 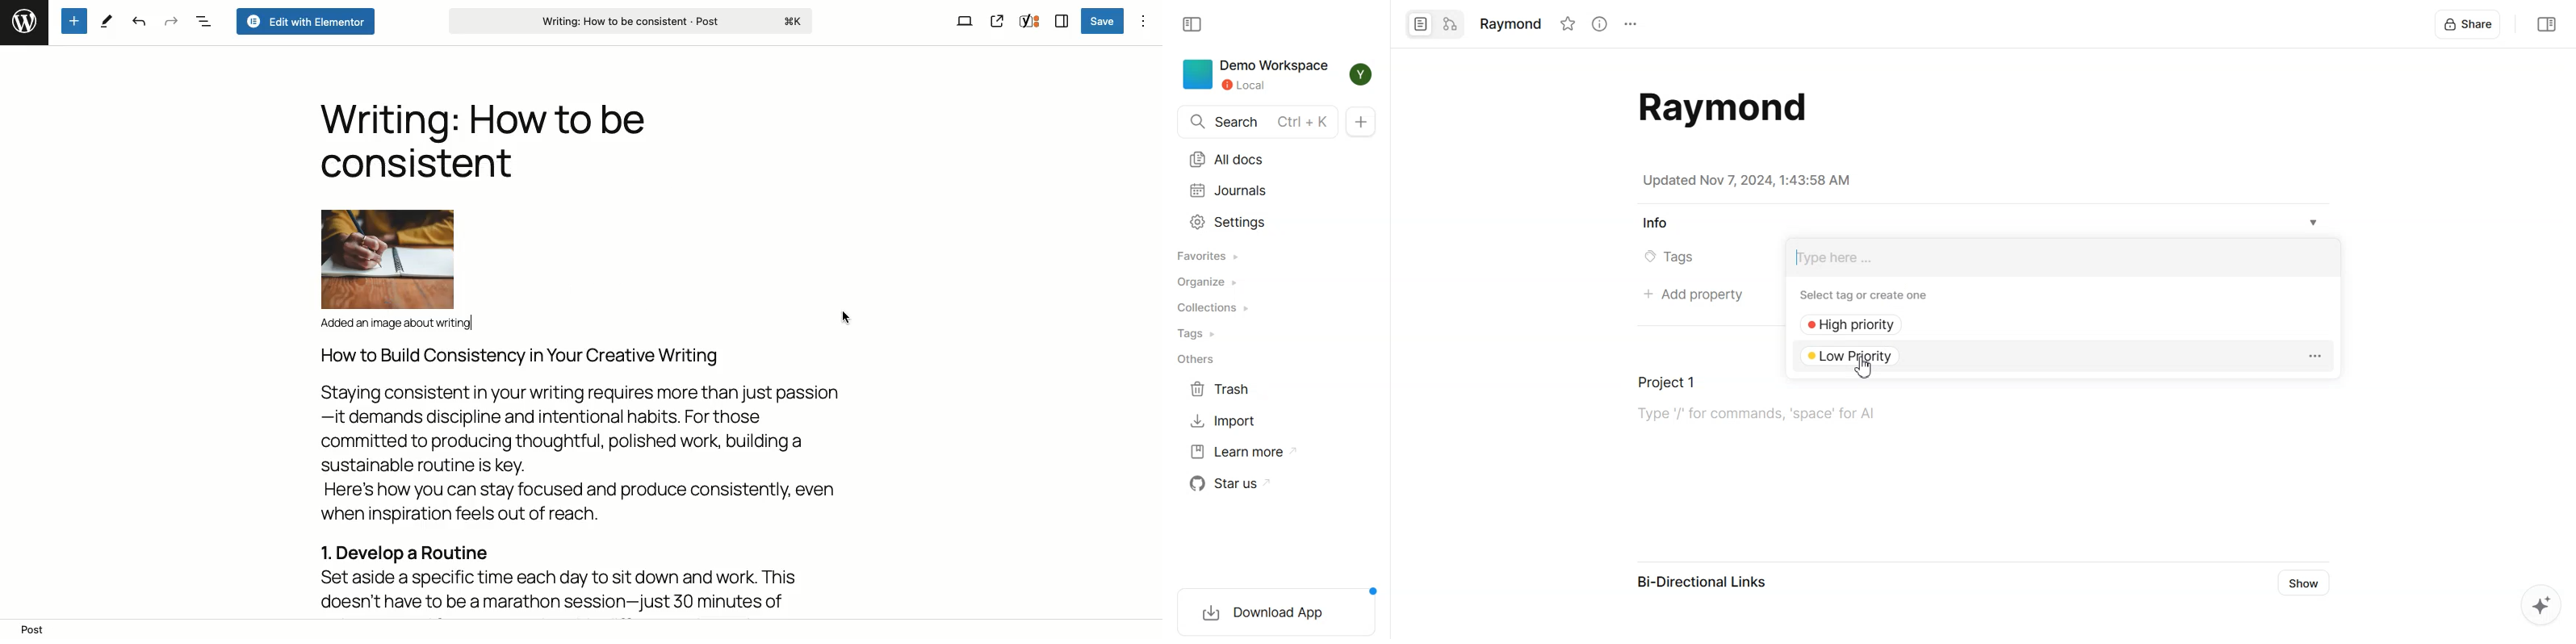 What do you see at coordinates (1229, 160) in the screenshot?
I see `All docs` at bounding box center [1229, 160].